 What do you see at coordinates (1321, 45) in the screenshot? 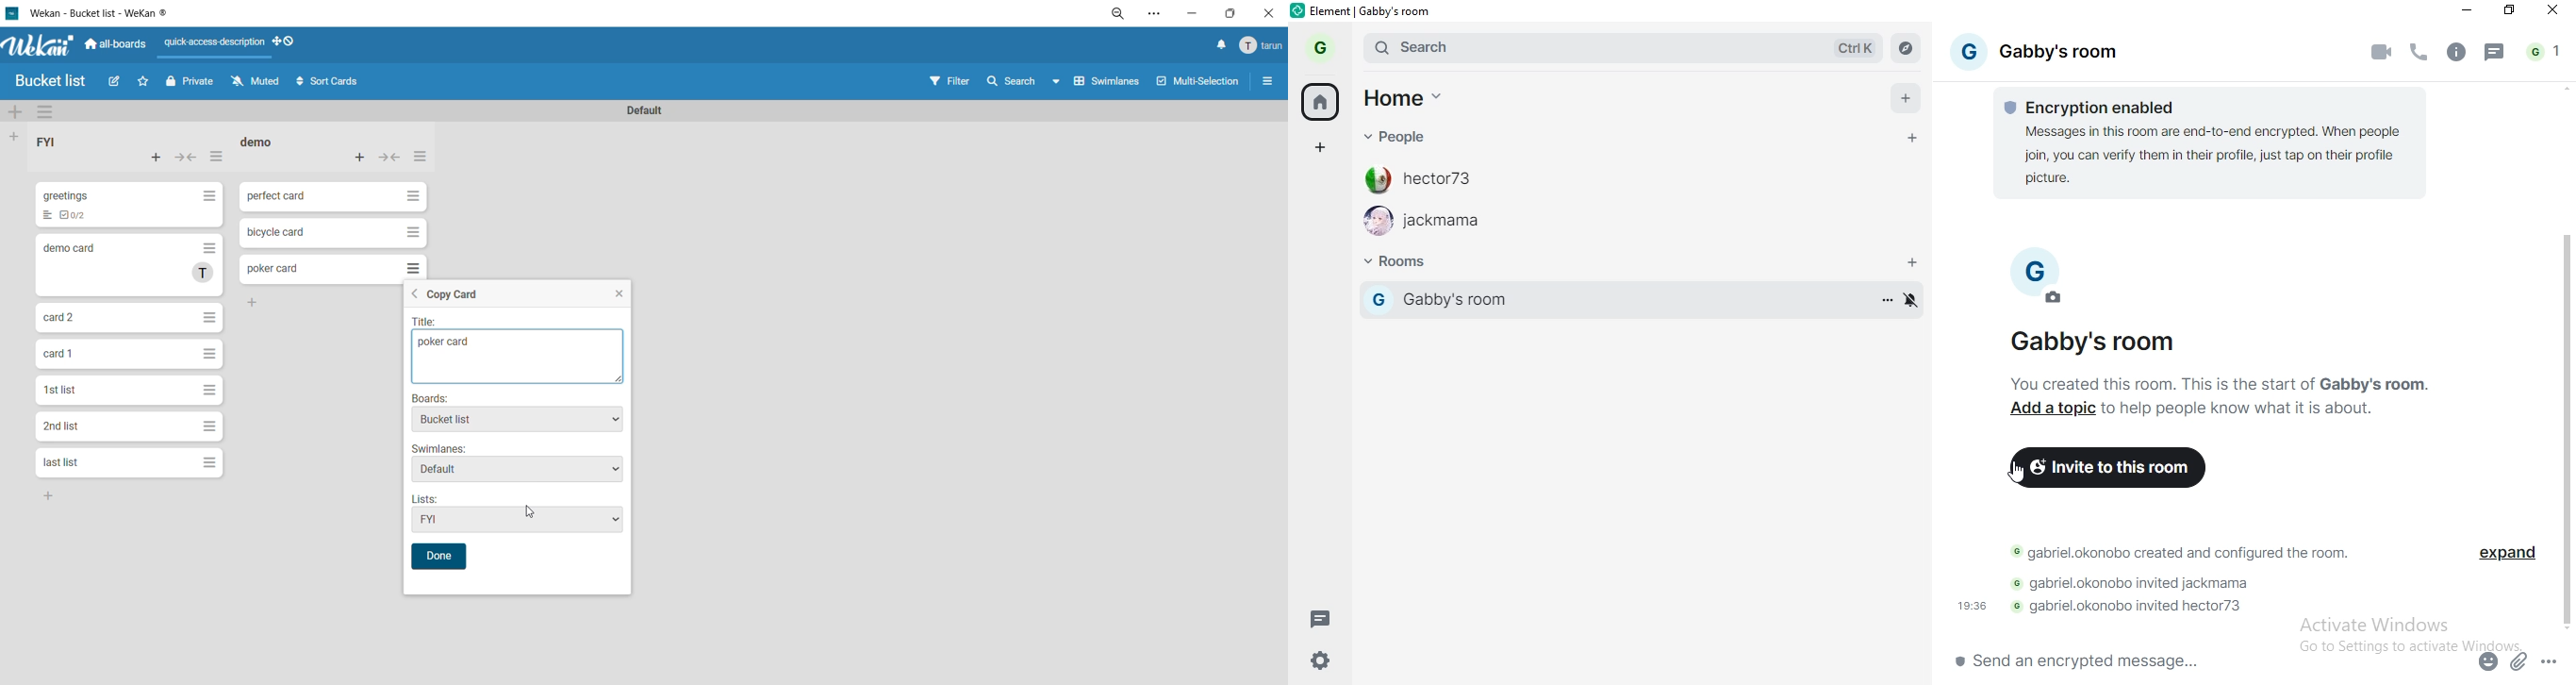
I see `profile` at bounding box center [1321, 45].